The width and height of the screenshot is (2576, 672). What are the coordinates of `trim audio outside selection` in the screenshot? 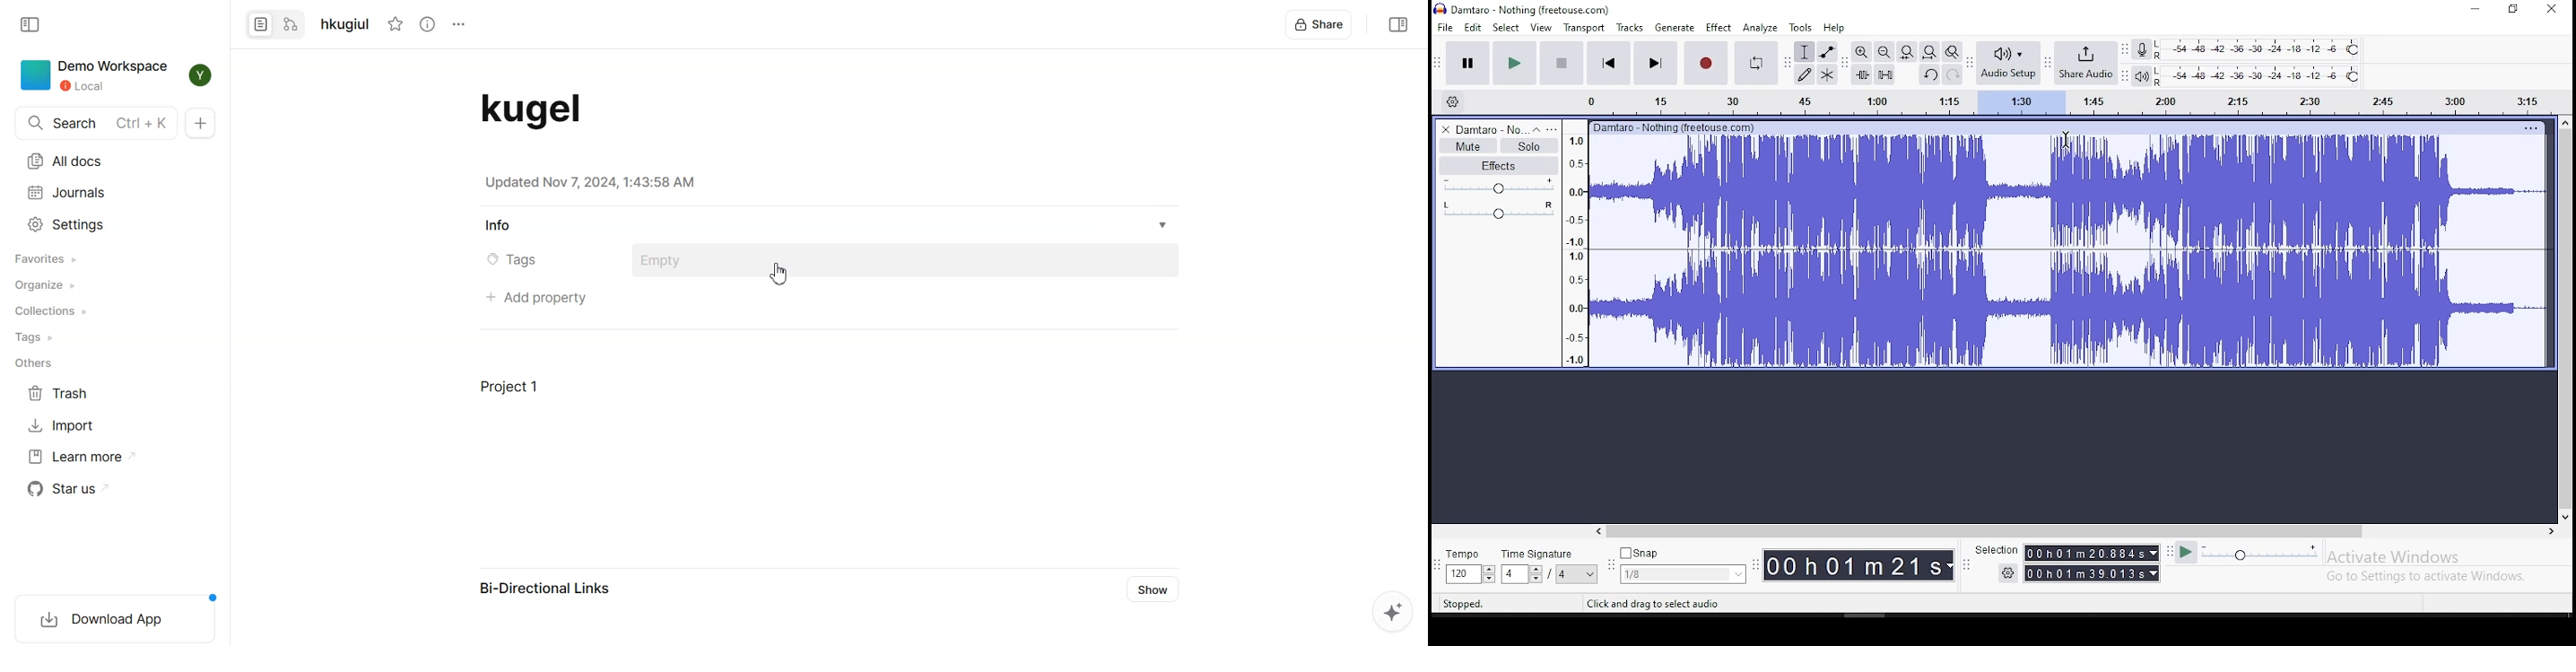 It's located at (1863, 74).